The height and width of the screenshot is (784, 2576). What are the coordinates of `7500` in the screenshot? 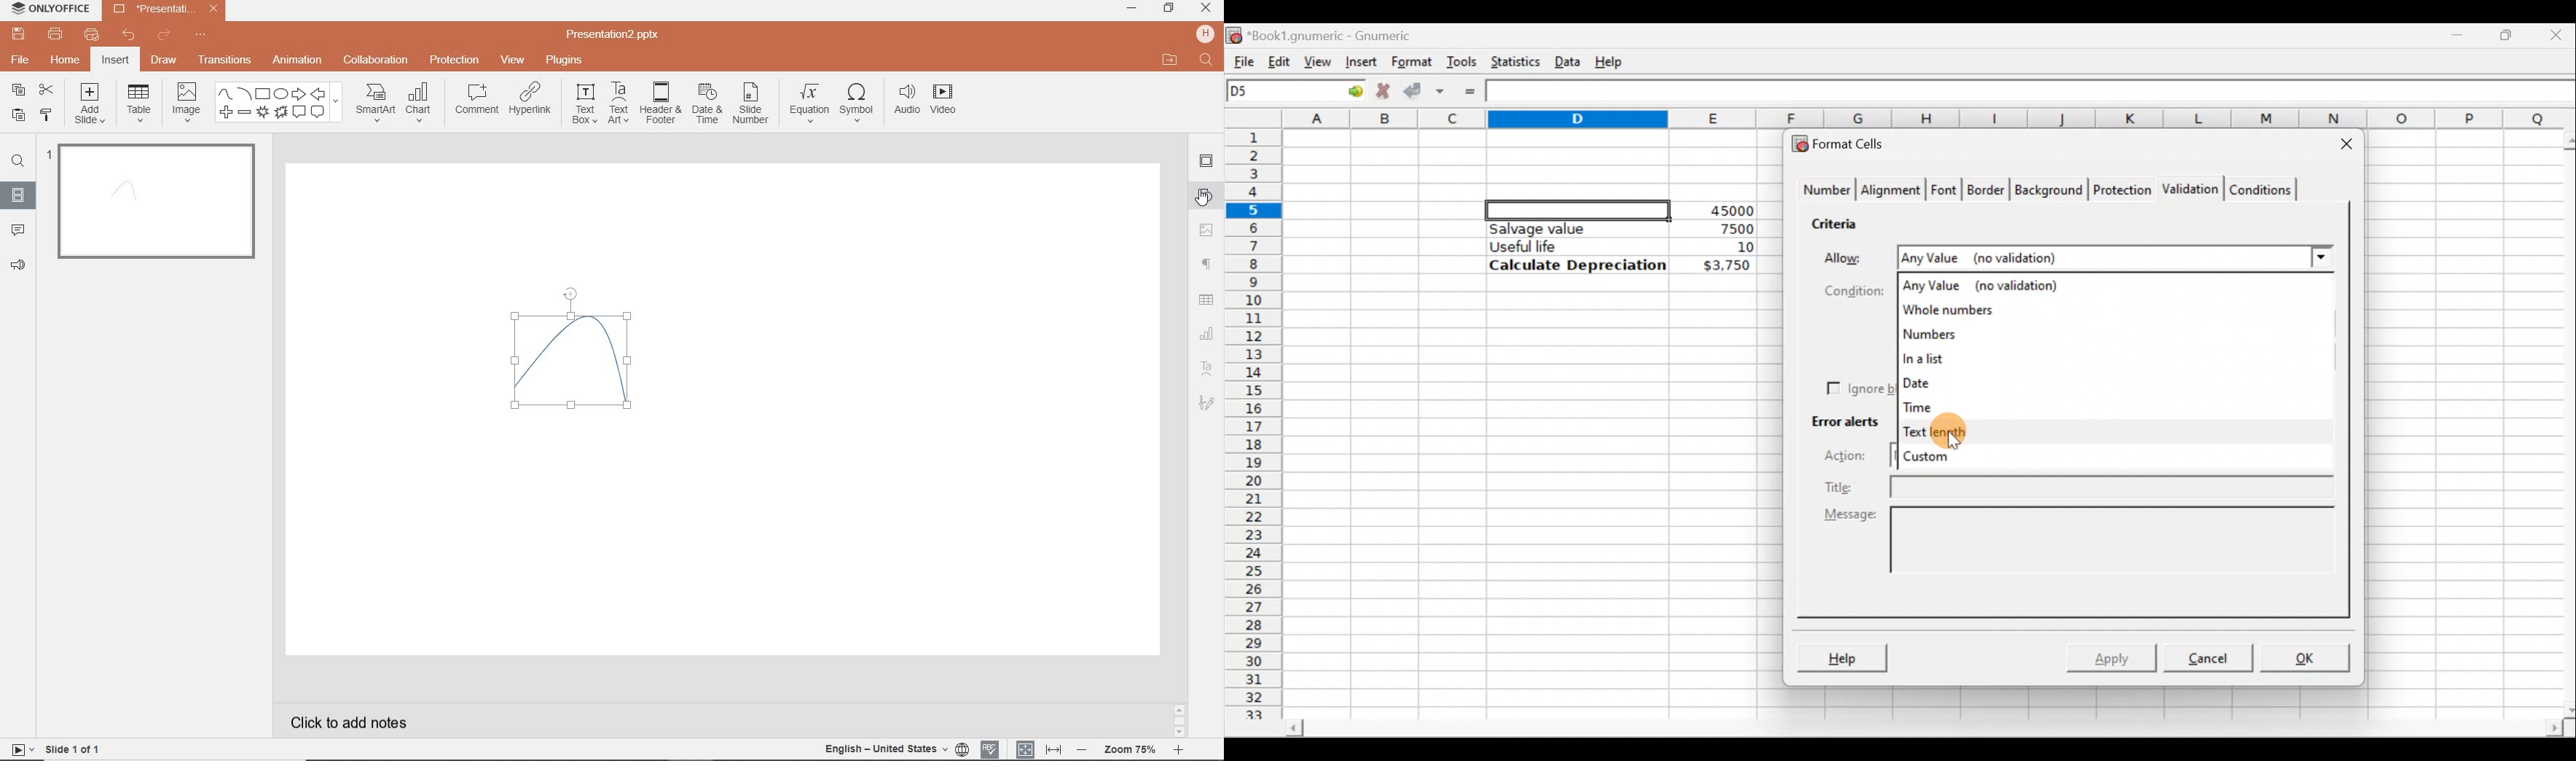 It's located at (1714, 228).